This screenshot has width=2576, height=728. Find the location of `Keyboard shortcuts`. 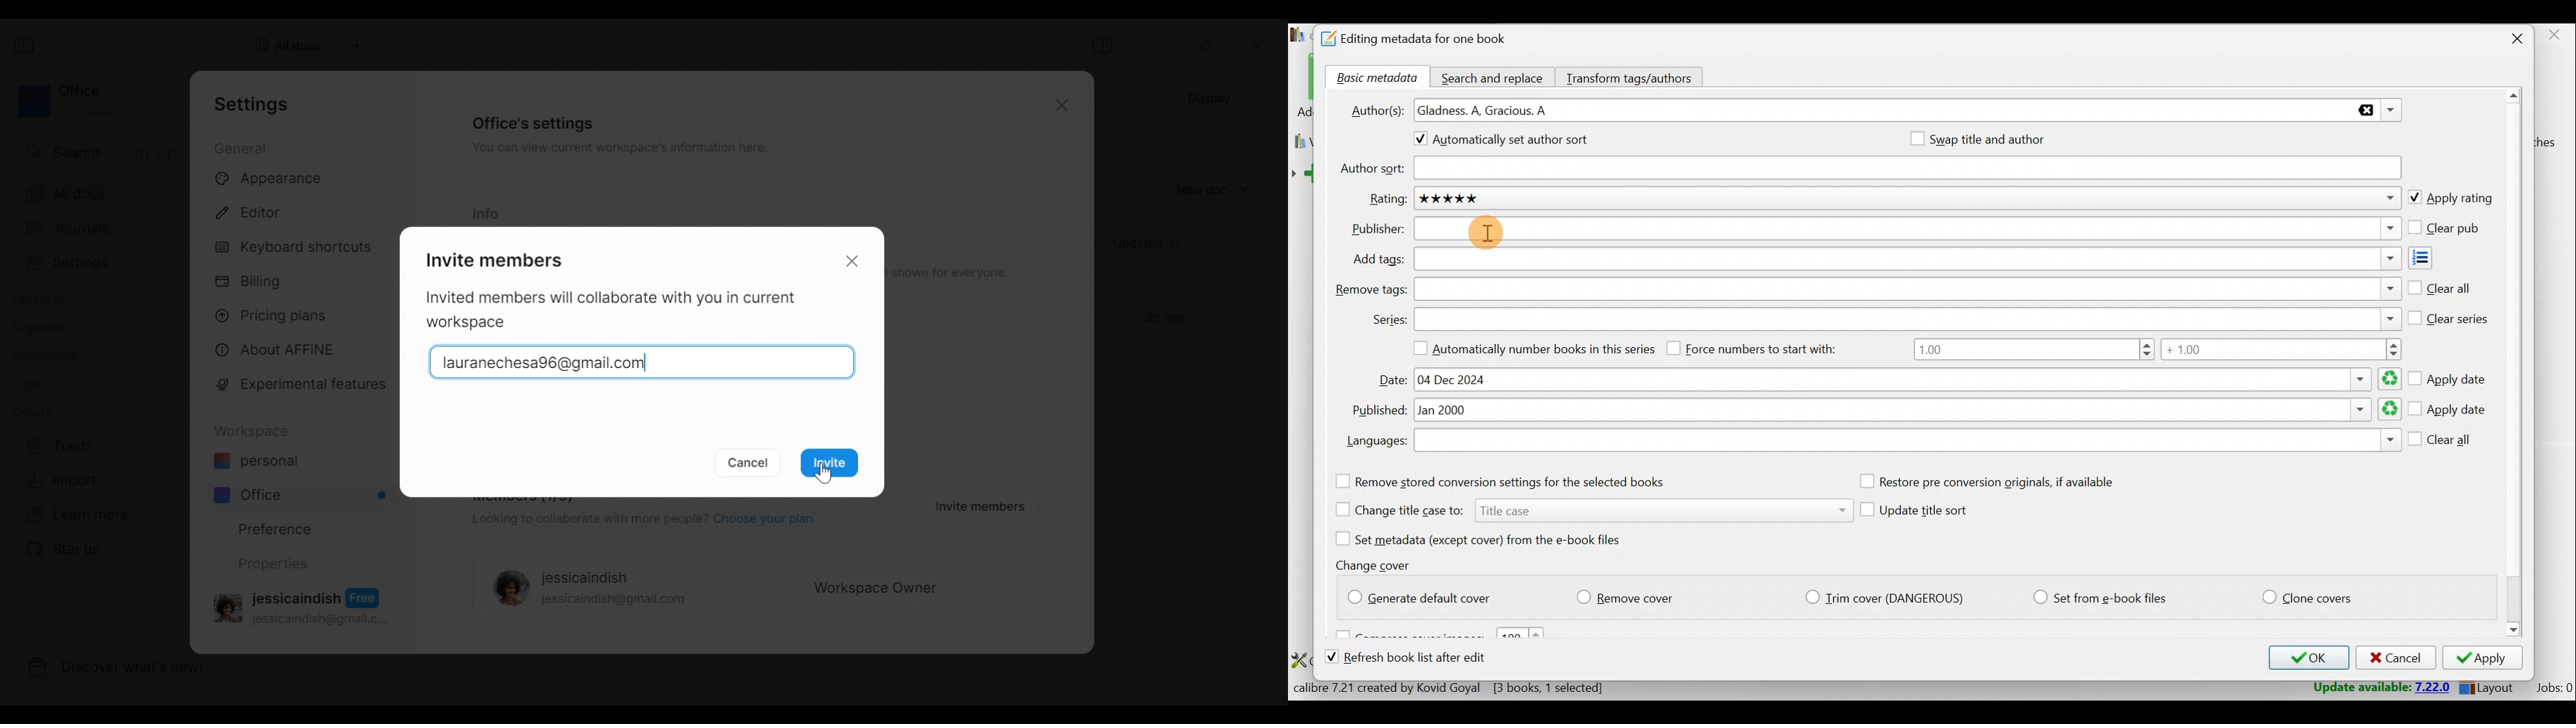

Keyboard shortcuts is located at coordinates (296, 249).